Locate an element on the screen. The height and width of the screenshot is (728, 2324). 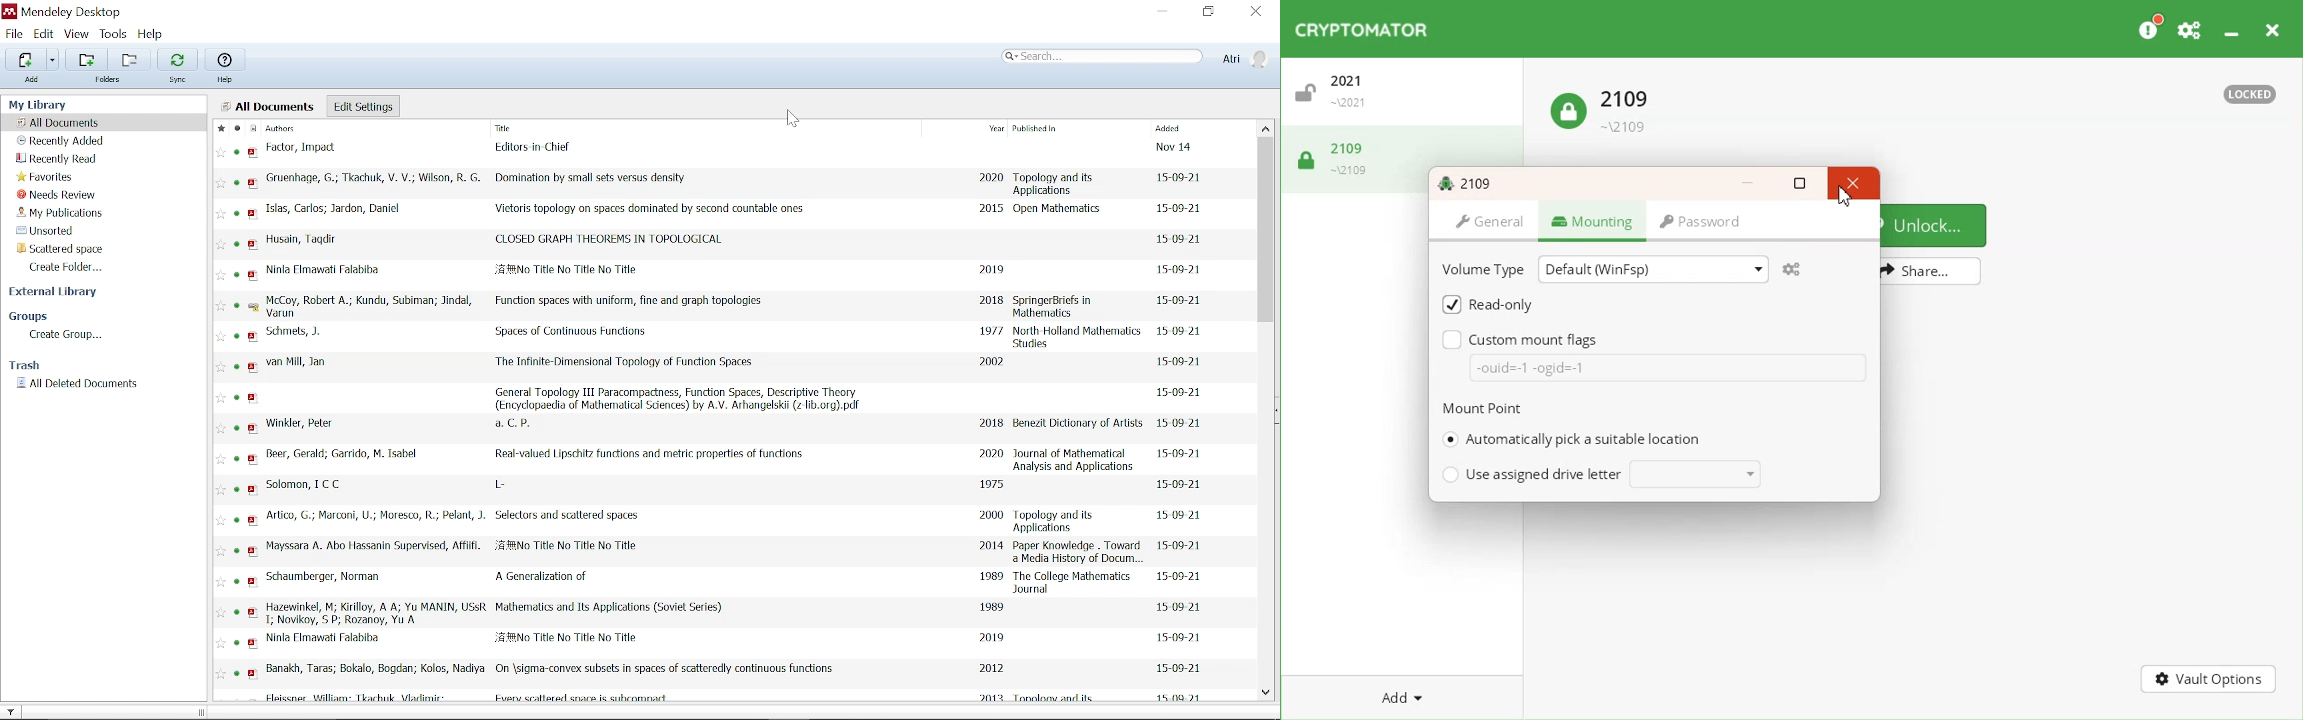
My library is located at coordinates (42, 103).